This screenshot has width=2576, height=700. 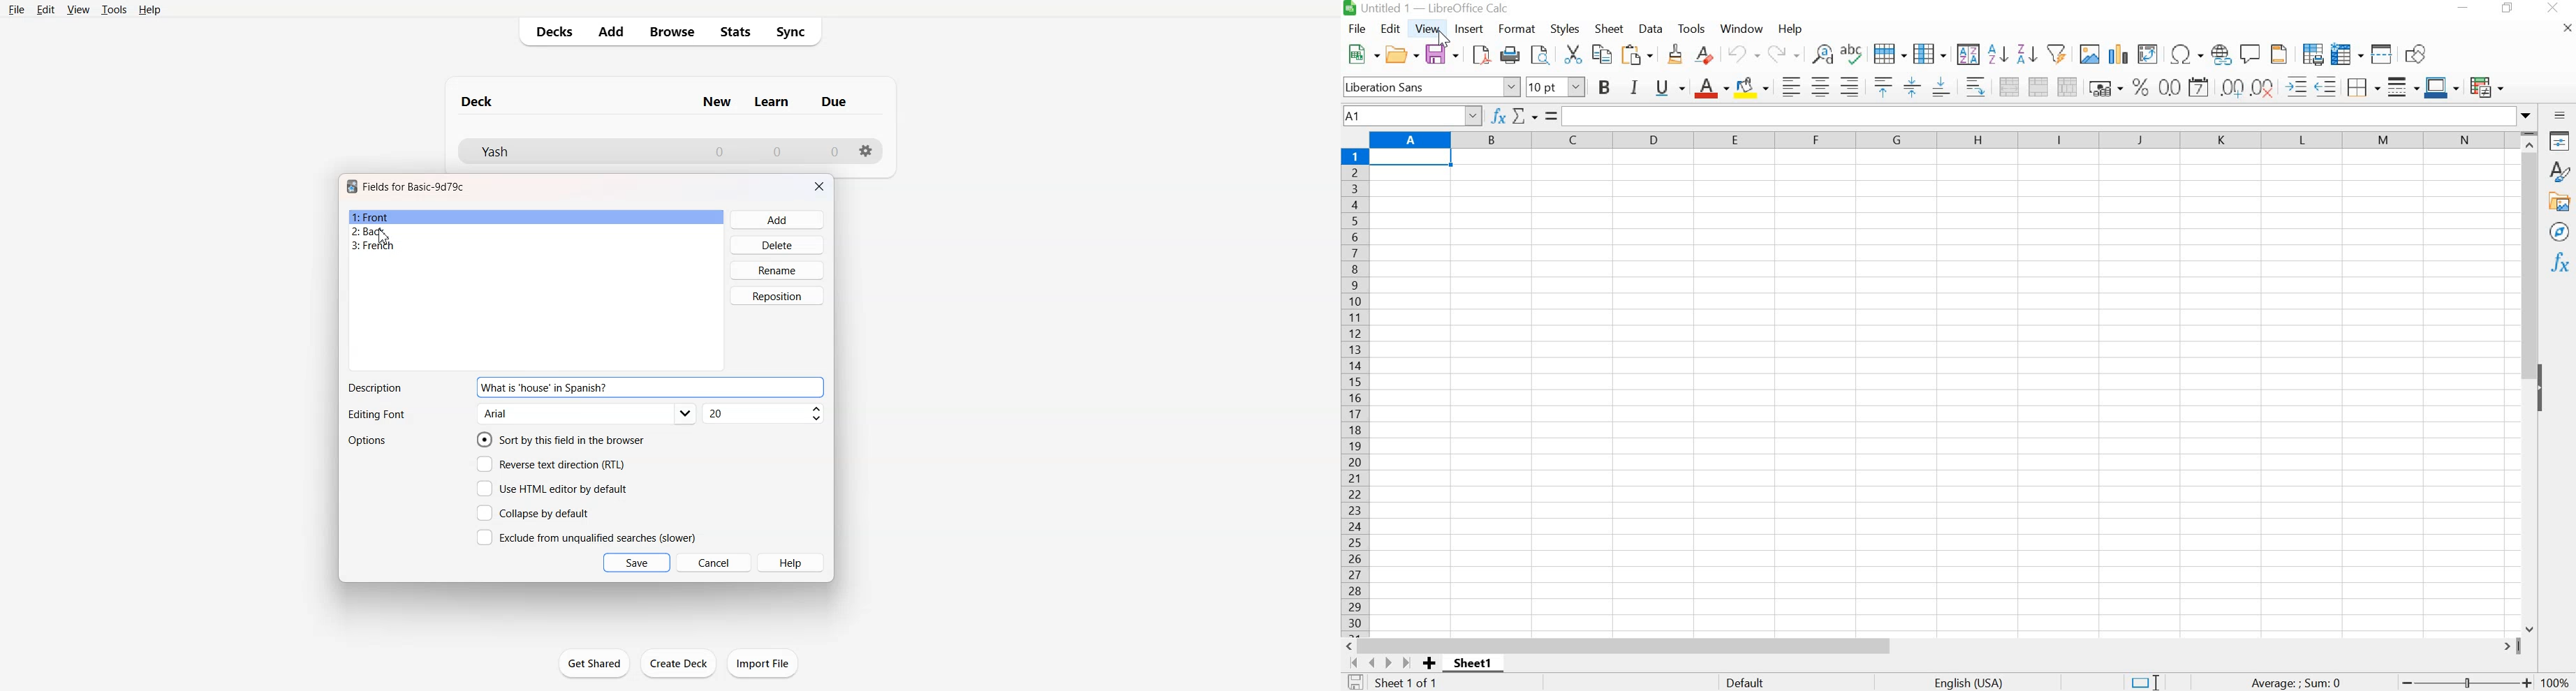 I want to click on ZOOM OUT OR ZOOM IN, so click(x=2465, y=683).